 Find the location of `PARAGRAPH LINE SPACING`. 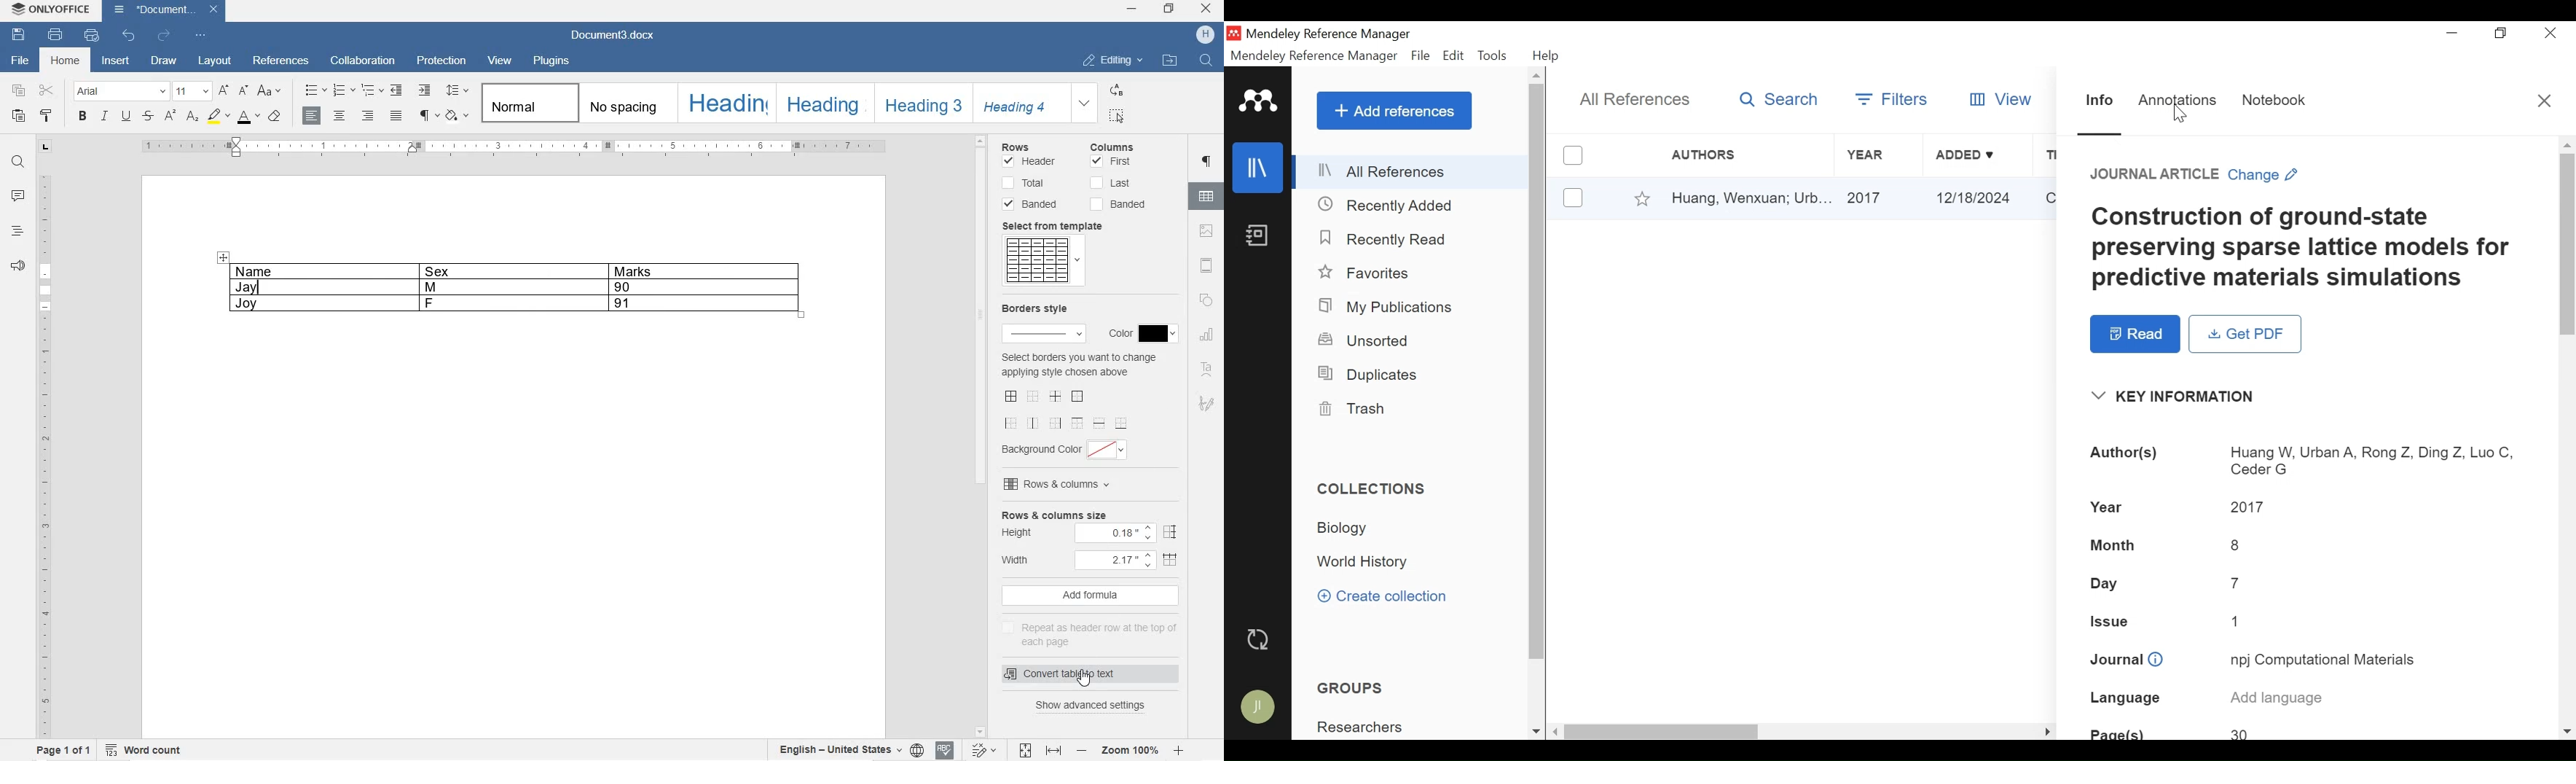

PARAGRAPH LINE SPACING is located at coordinates (457, 91).